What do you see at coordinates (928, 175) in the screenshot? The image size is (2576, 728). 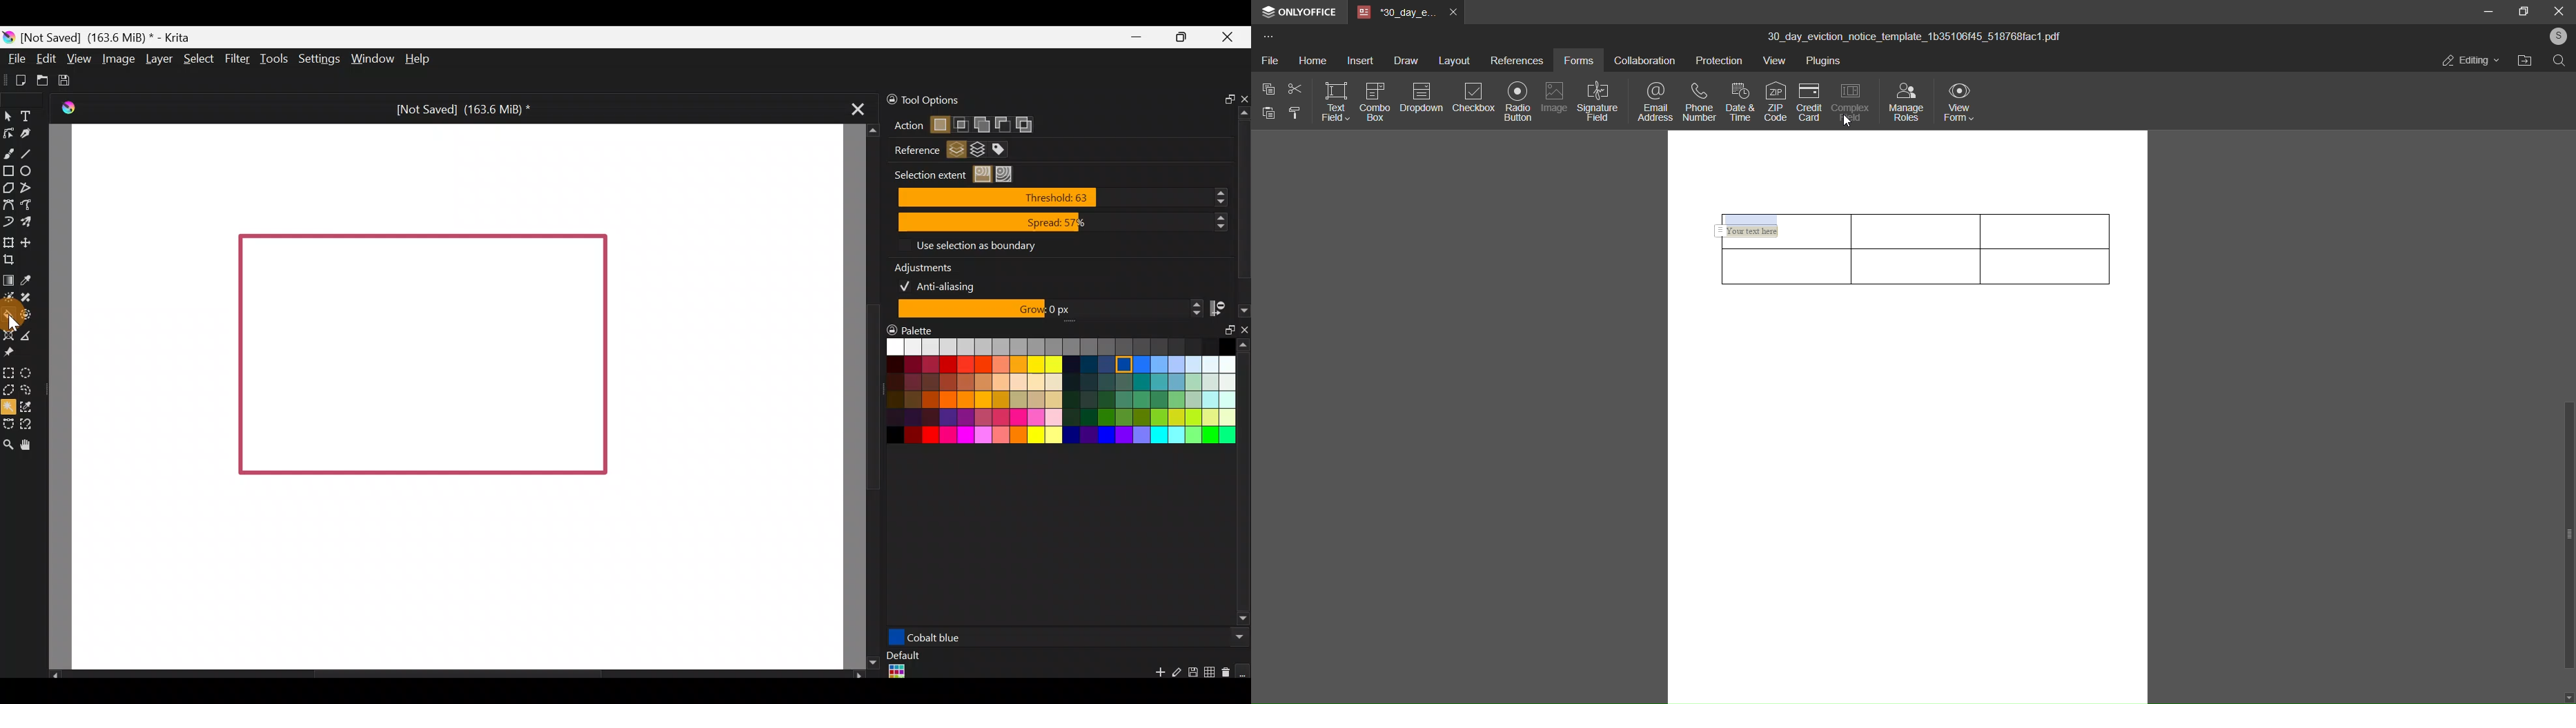 I see `Selection extent` at bounding box center [928, 175].